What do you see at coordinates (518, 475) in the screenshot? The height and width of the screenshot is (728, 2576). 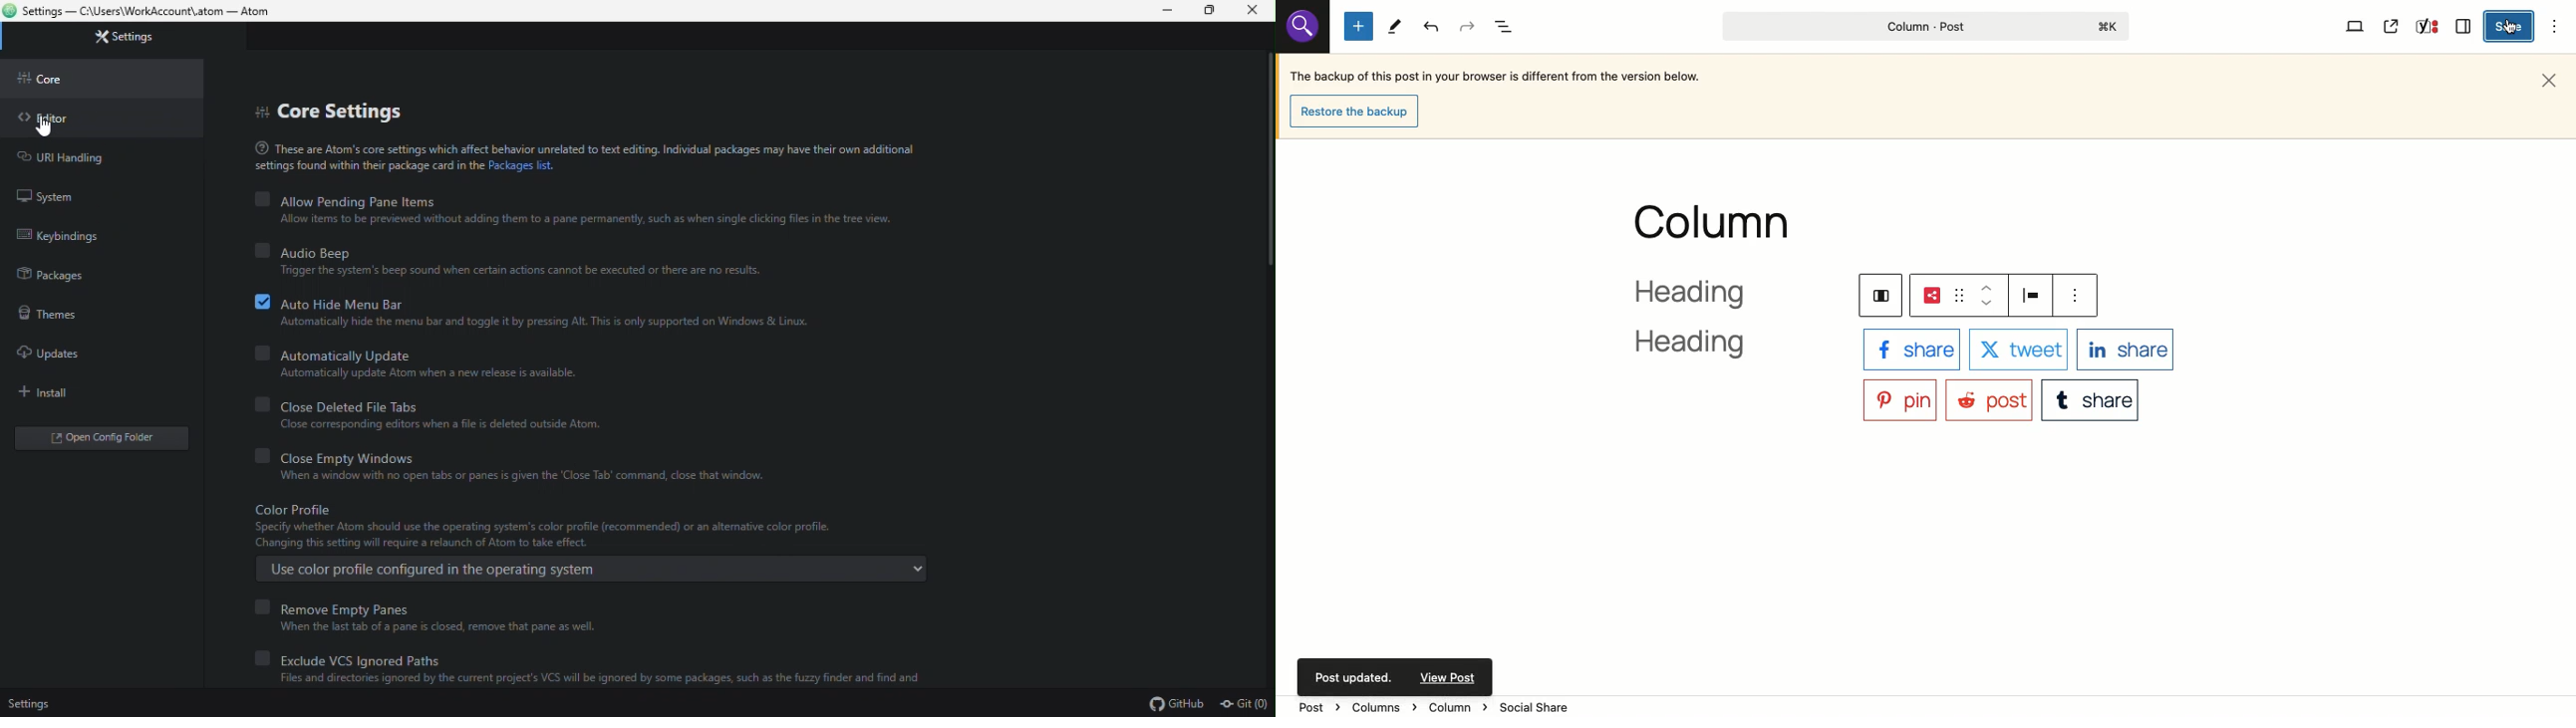 I see `When a window with no open tabs or panes is given the ‘Close Tab’ command, close that window.` at bounding box center [518, 475].